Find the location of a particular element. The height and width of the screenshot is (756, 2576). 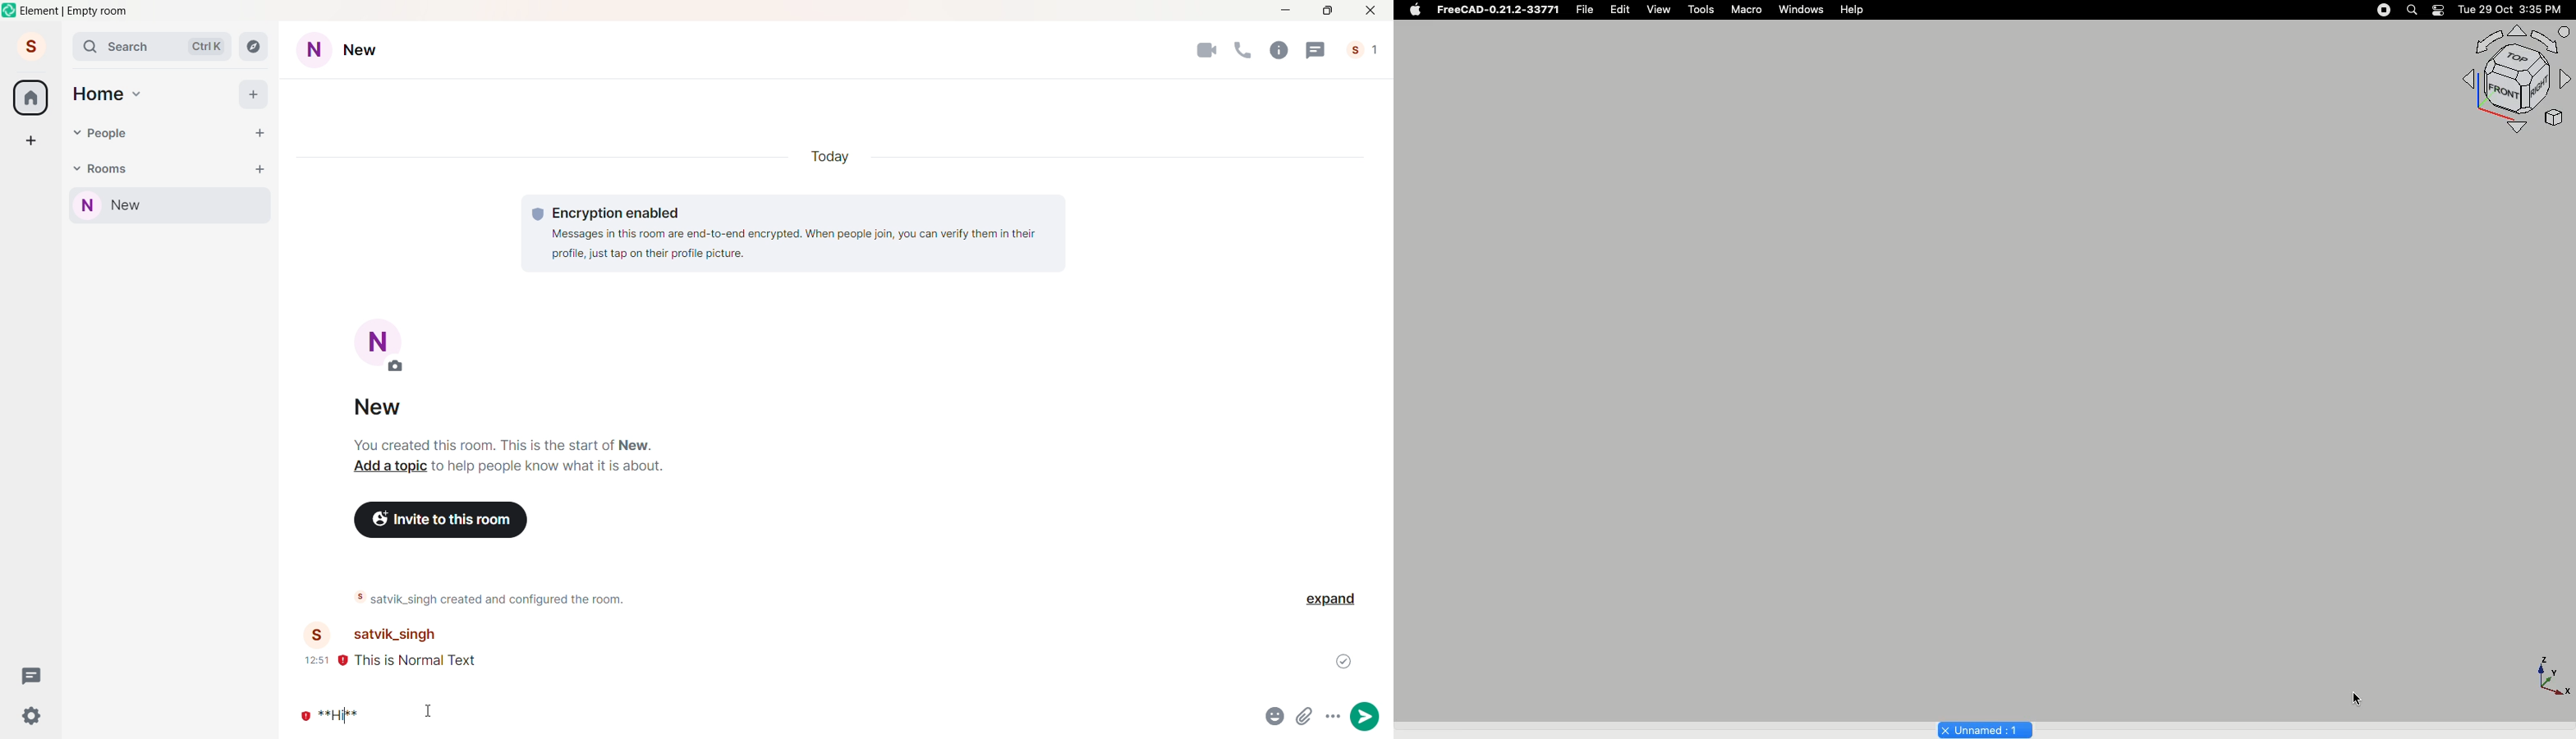

Minimize is located at coordinates (1284, 11).